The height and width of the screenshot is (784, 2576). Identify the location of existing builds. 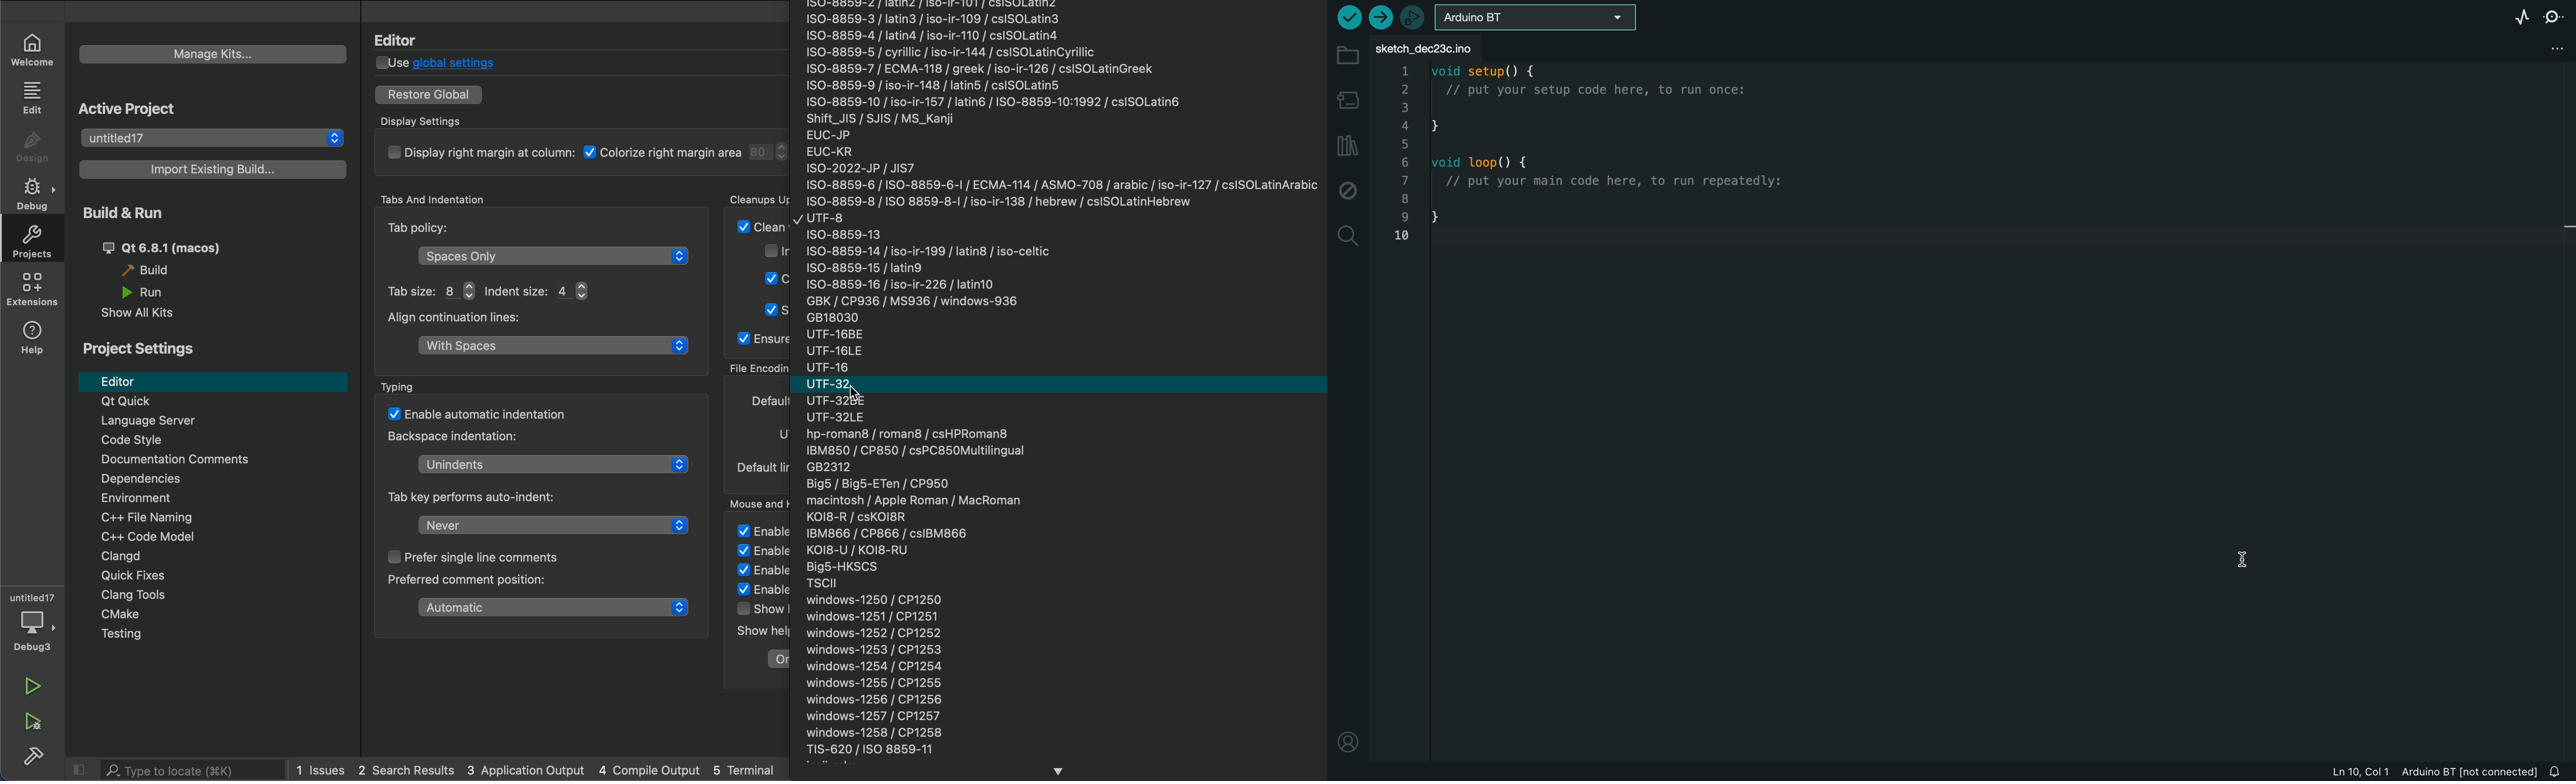
(208, 168).